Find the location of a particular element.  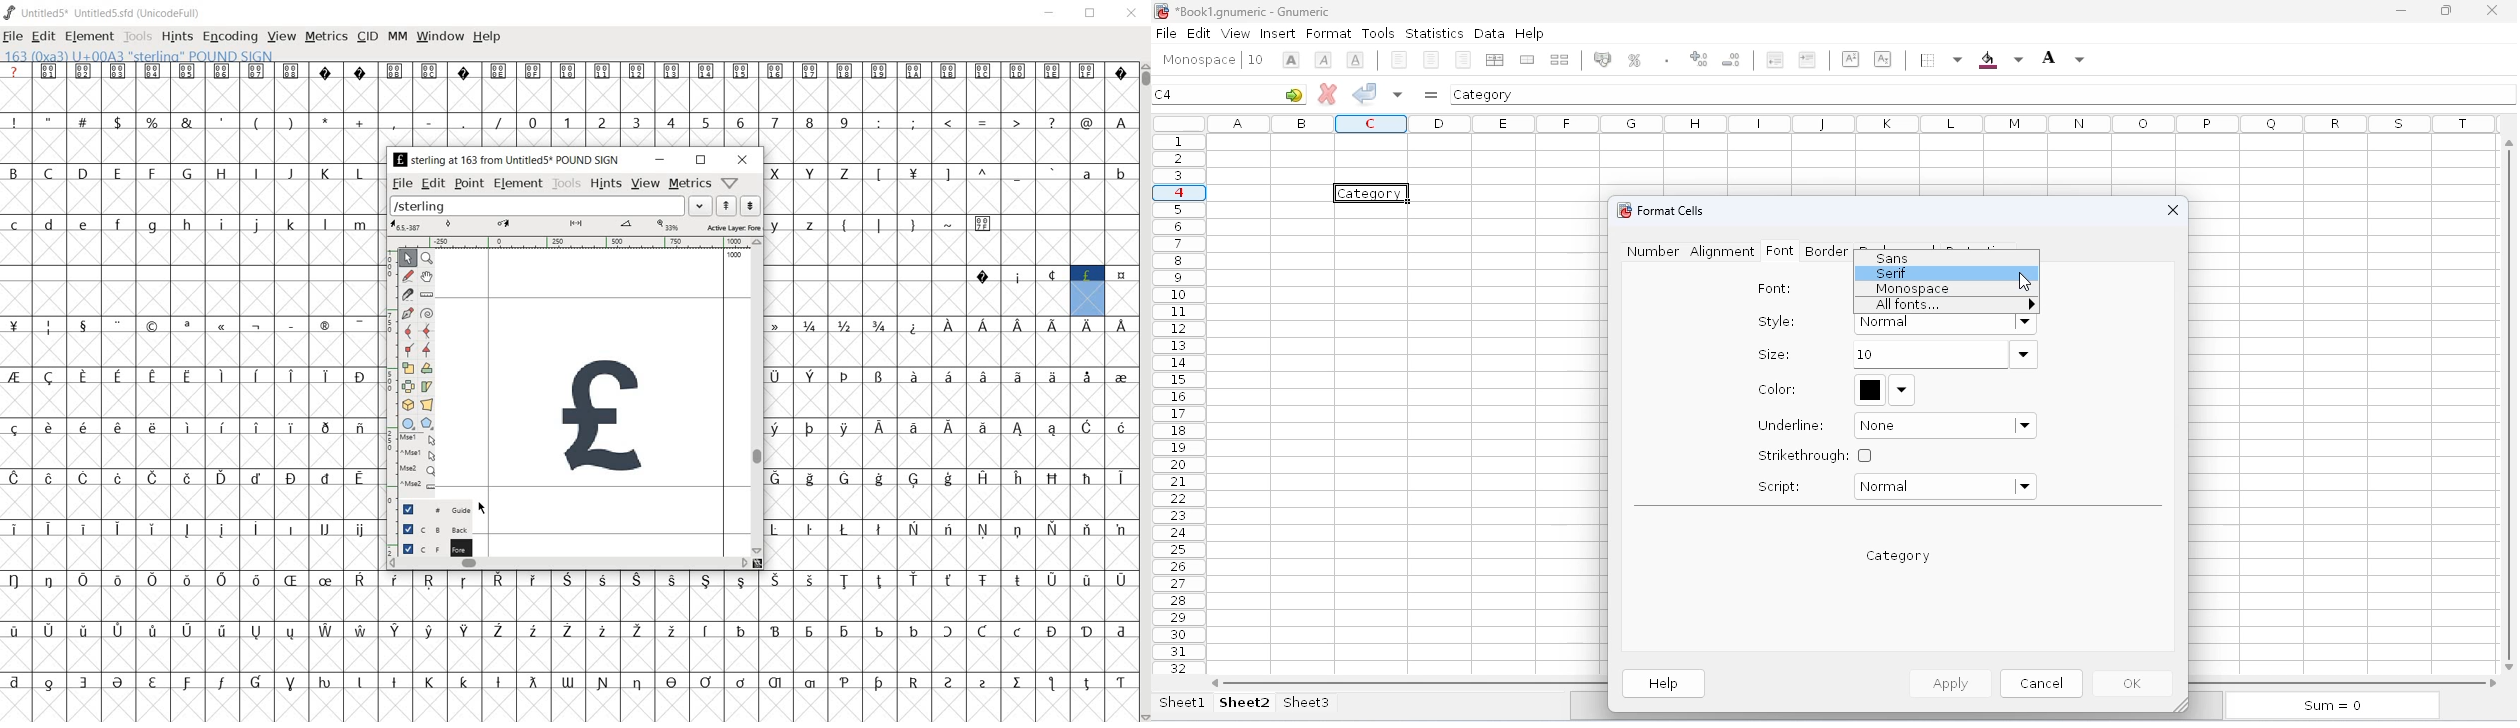

Symbol is located at coordinates (913, 480).